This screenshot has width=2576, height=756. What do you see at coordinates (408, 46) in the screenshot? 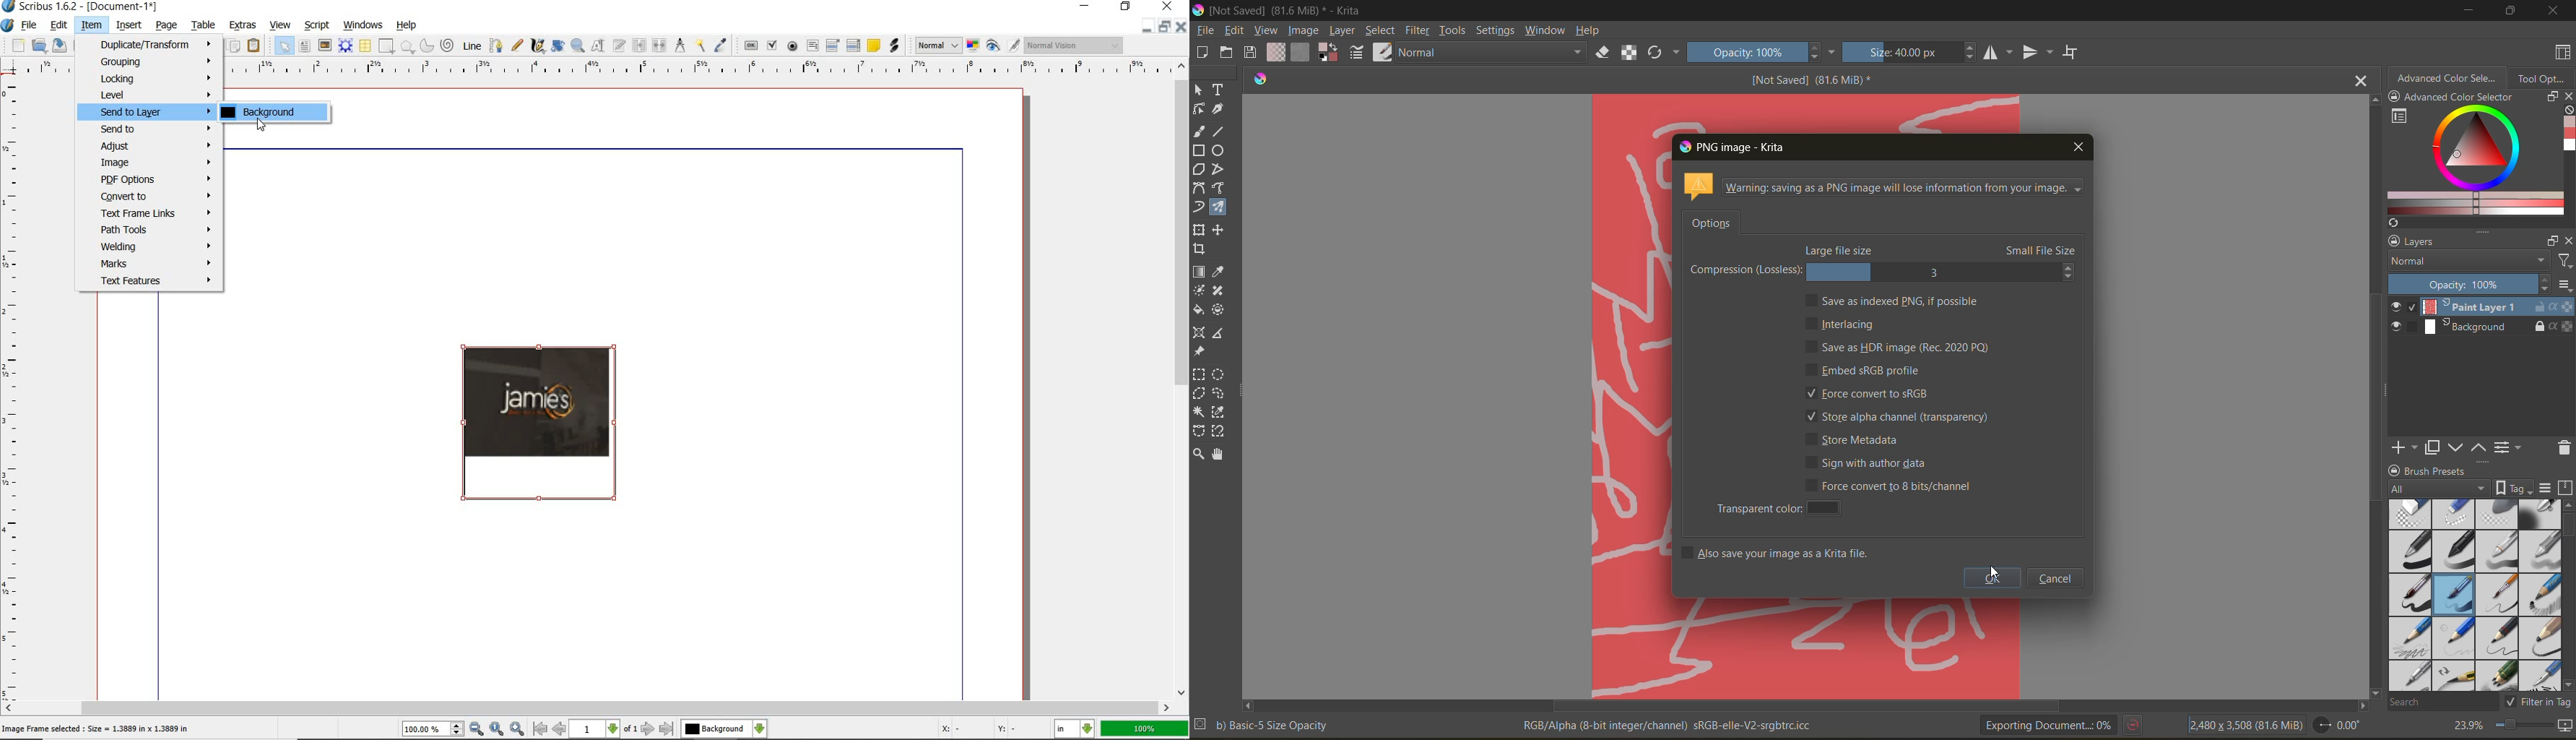
I see `polygon` at bounding box center [408, 46].